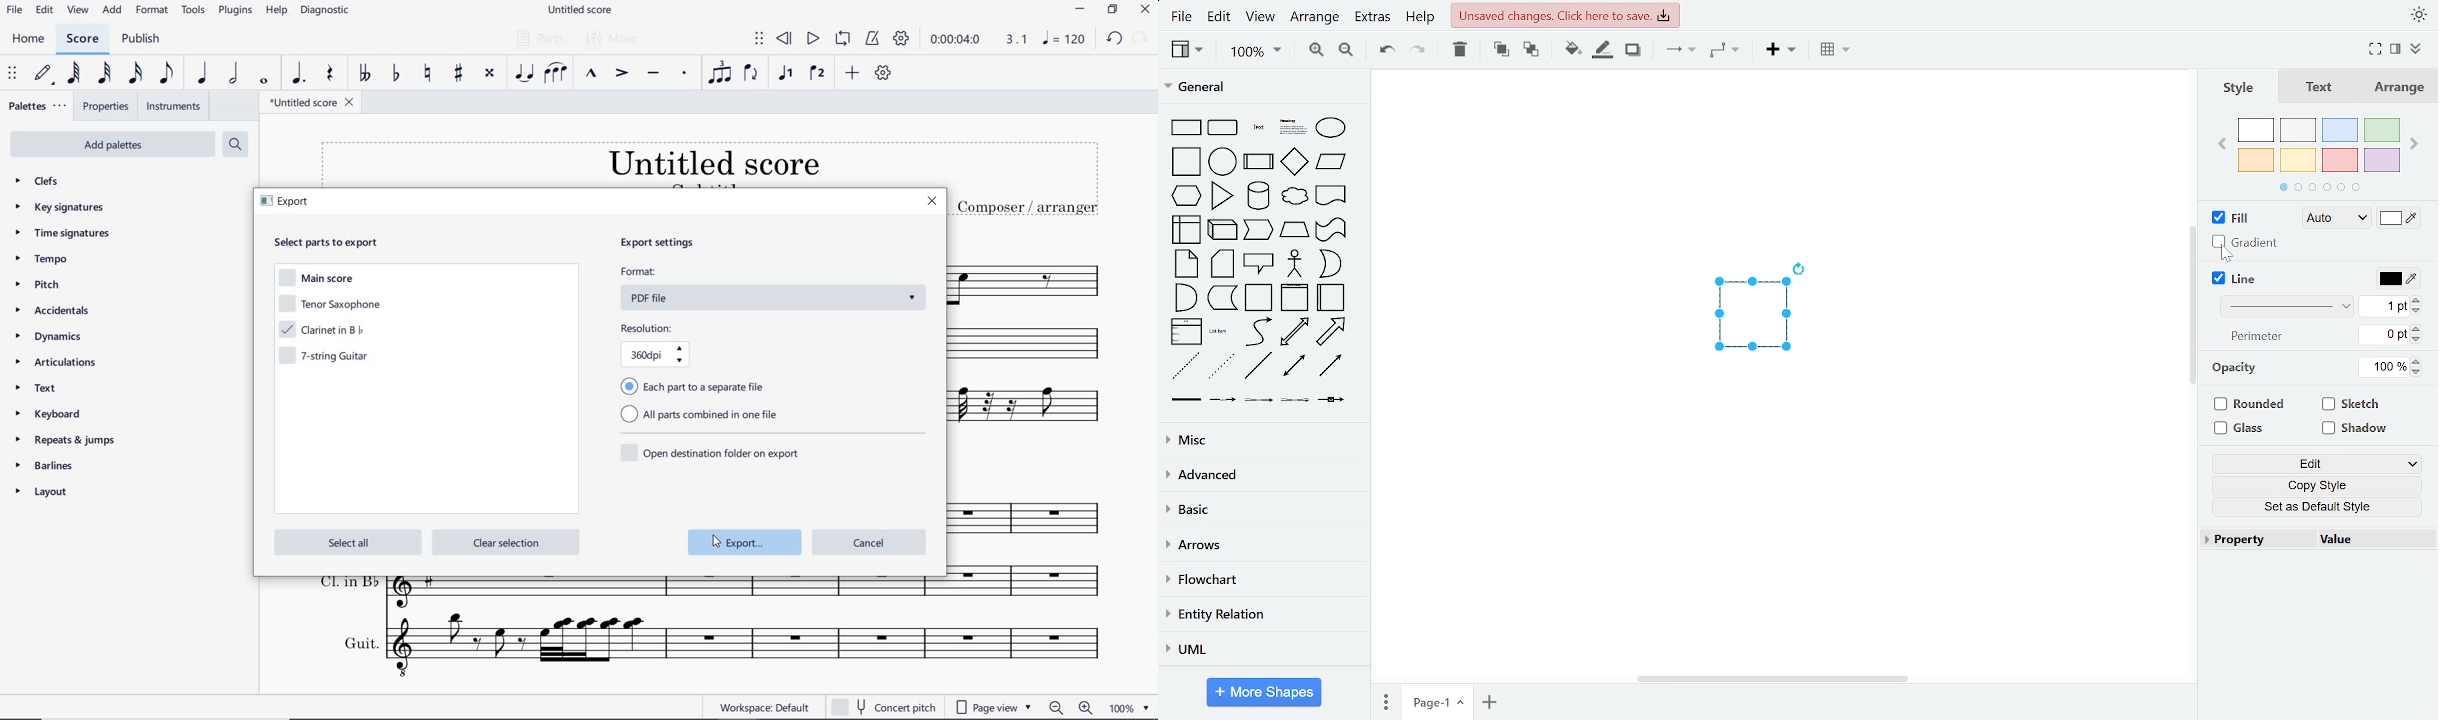 Image resolution: width=2464 pixels, height=728 pixels. Describe the element at coordinates (2374, 48) in the screenshot. I see `fullscreen` at that location.